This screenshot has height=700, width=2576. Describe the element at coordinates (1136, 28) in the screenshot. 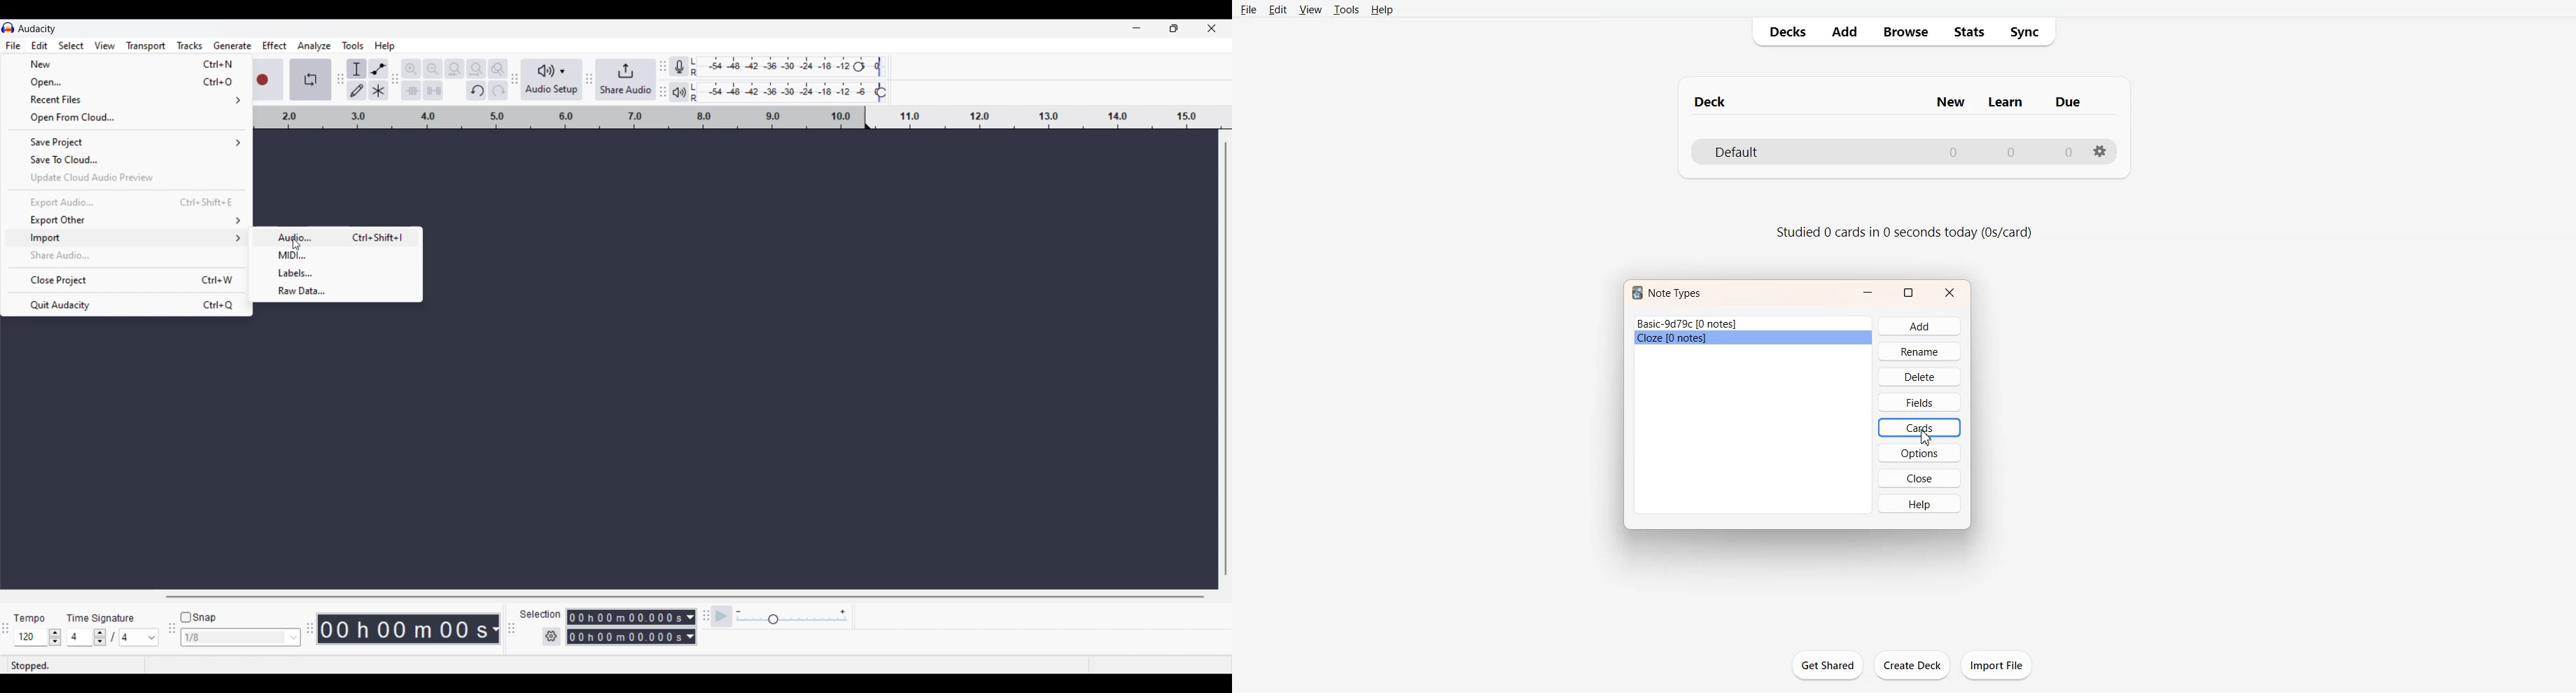

I see `Minimize` at that location.